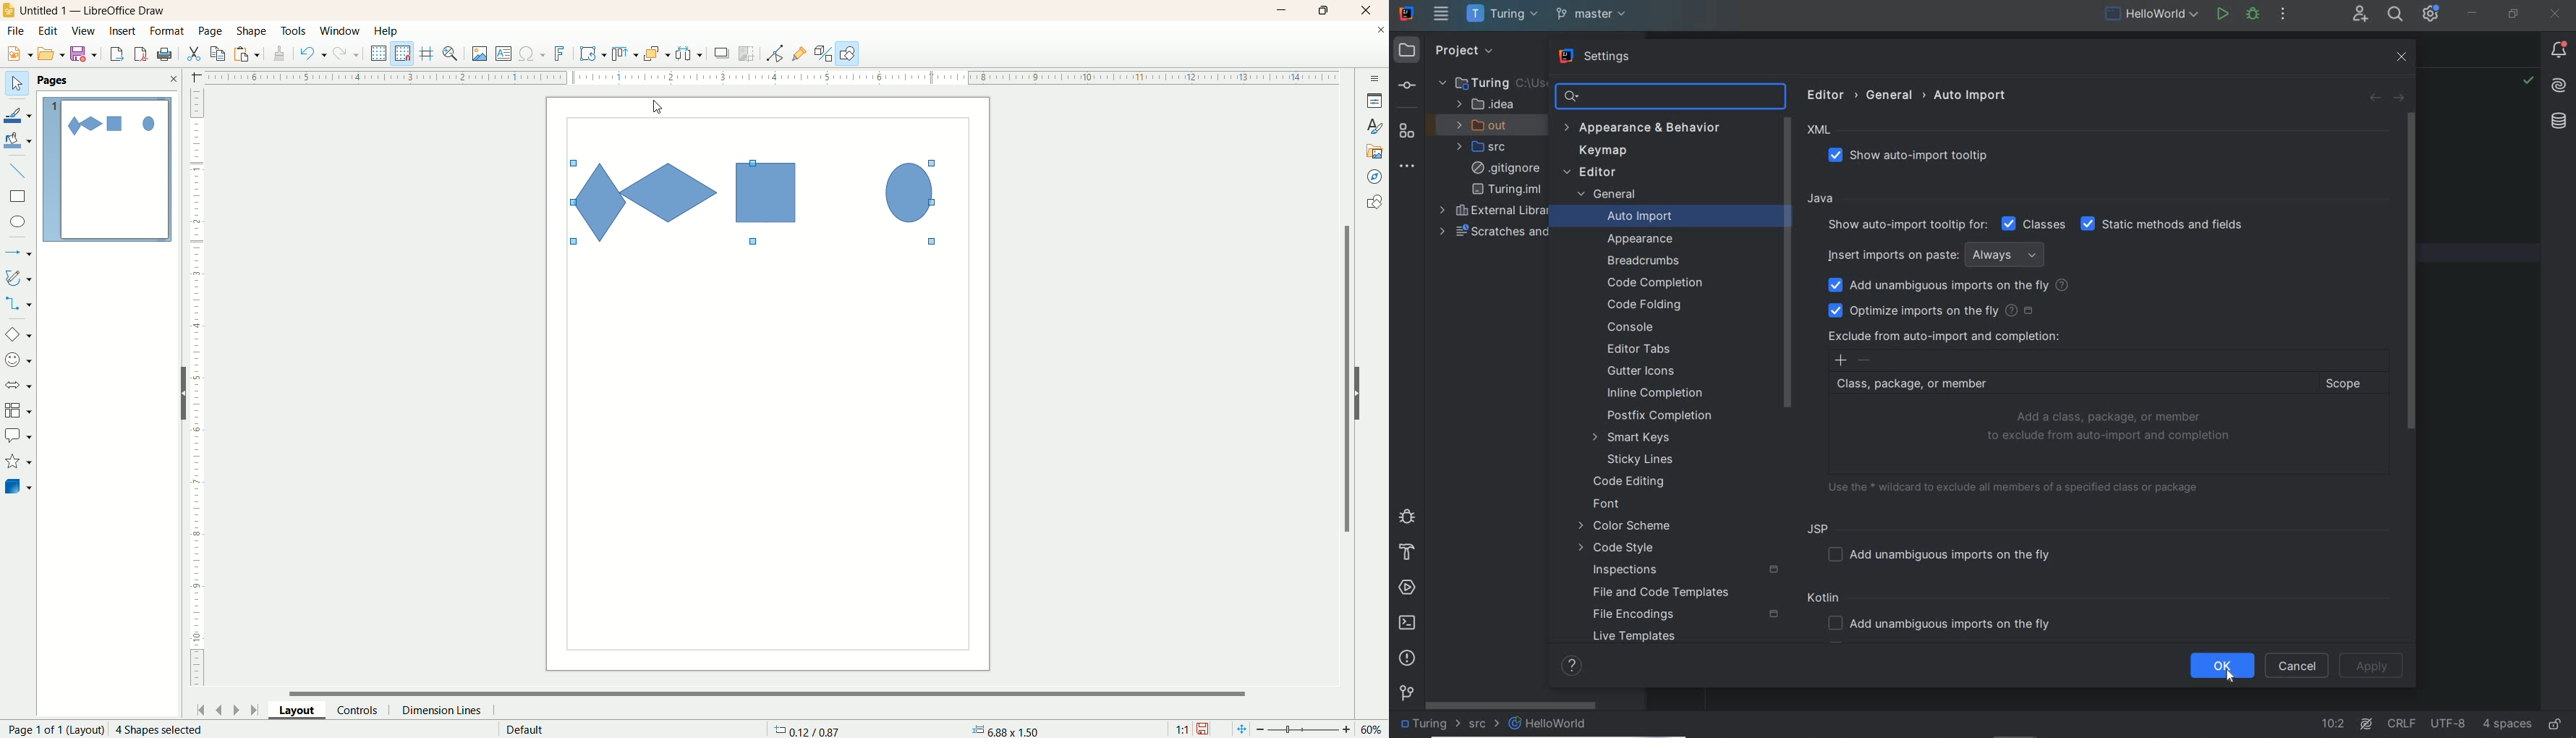 This screenshot has height=756, width=2576. I want to click on tools, so click(294, 32).